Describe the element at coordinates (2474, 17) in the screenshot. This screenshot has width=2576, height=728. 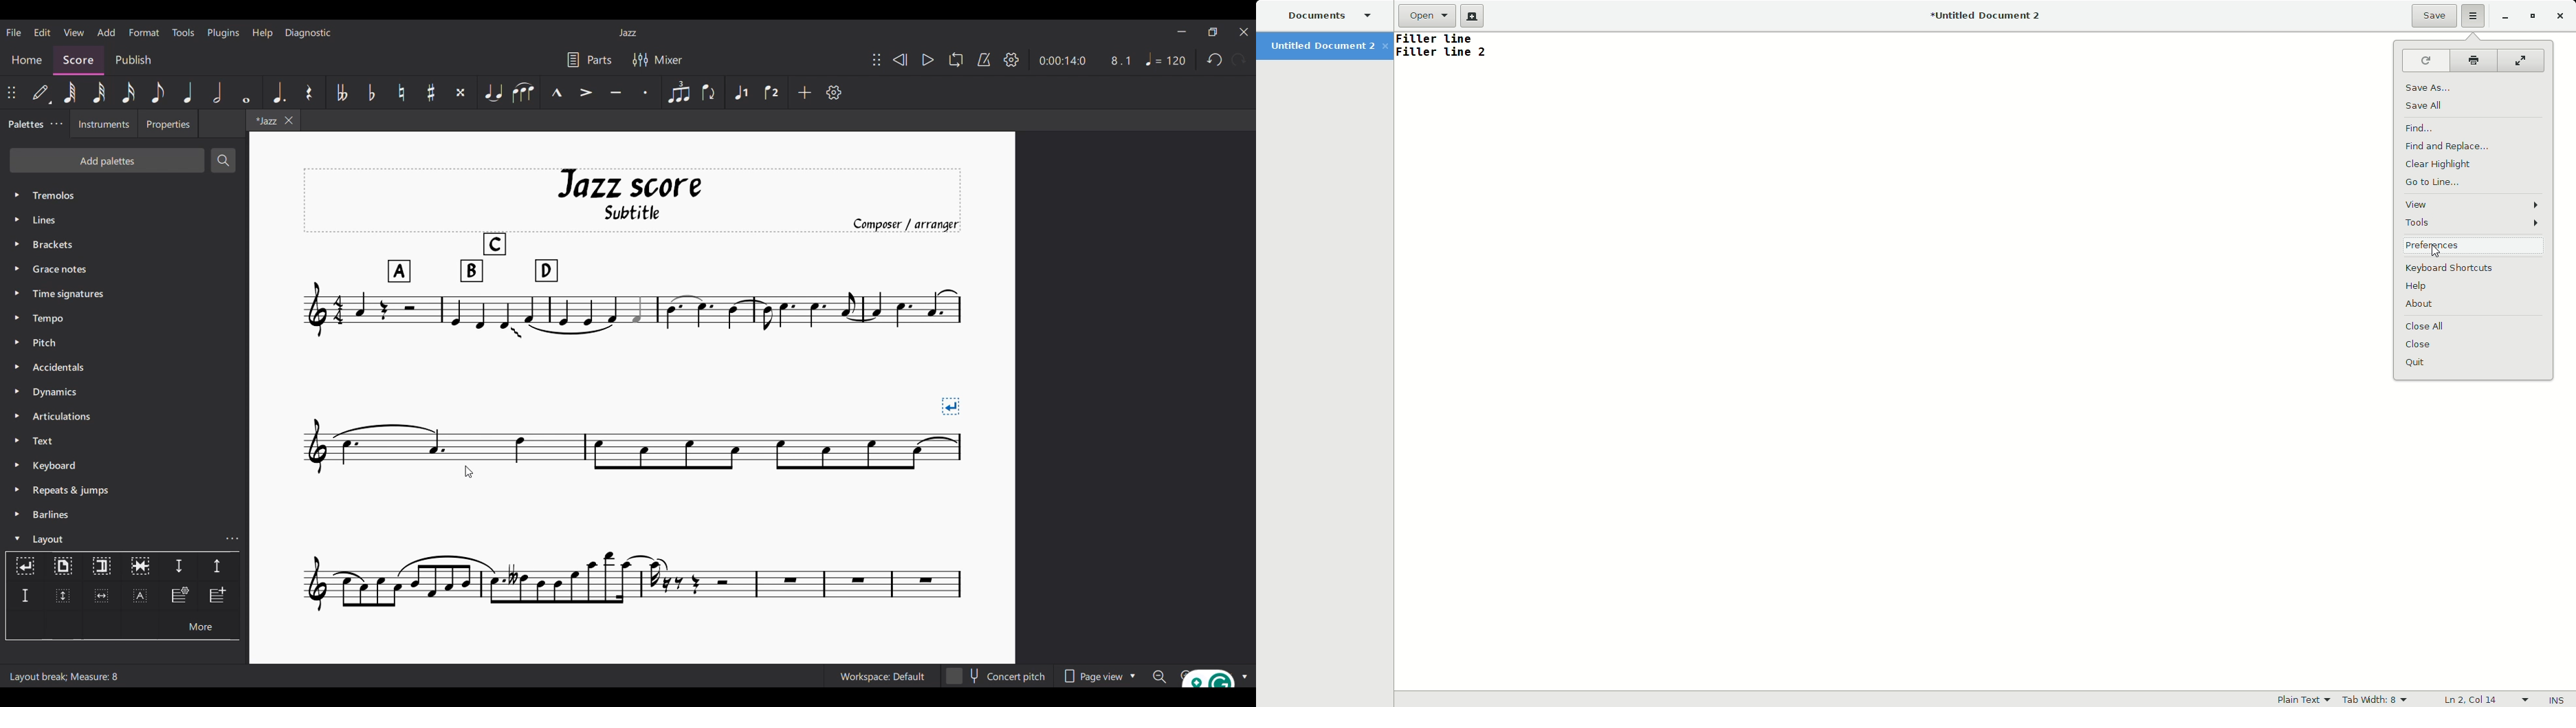
I see `Options` at that location.